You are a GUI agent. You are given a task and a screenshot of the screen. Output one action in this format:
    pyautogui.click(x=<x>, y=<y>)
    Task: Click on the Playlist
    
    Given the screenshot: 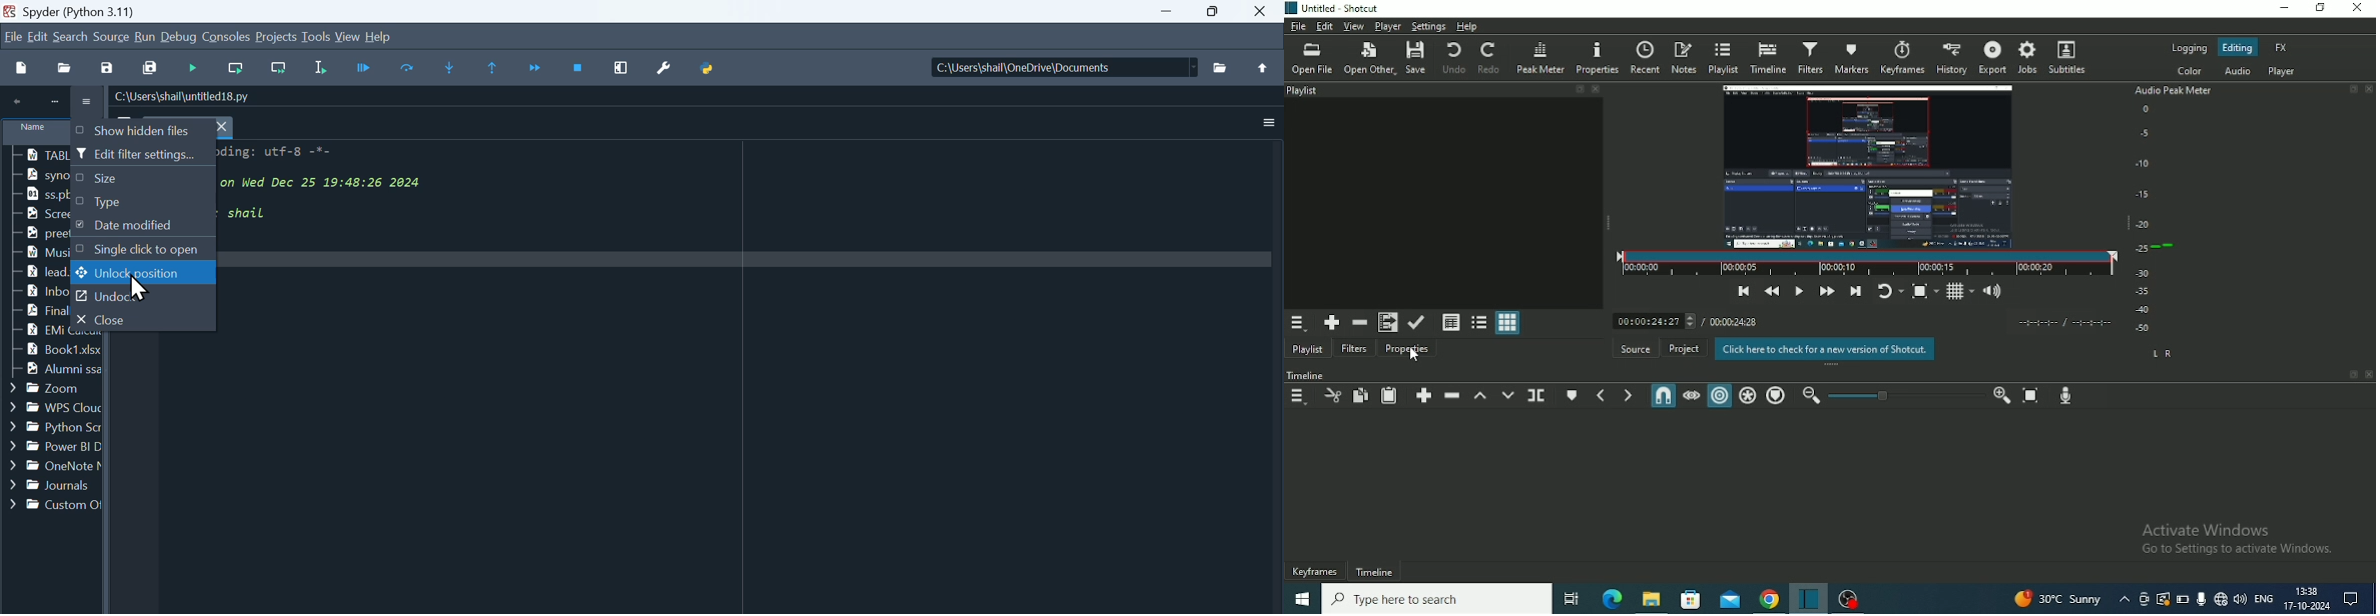 What is the action you would take?
    pyautogui.click(x=1304, y=90)
    